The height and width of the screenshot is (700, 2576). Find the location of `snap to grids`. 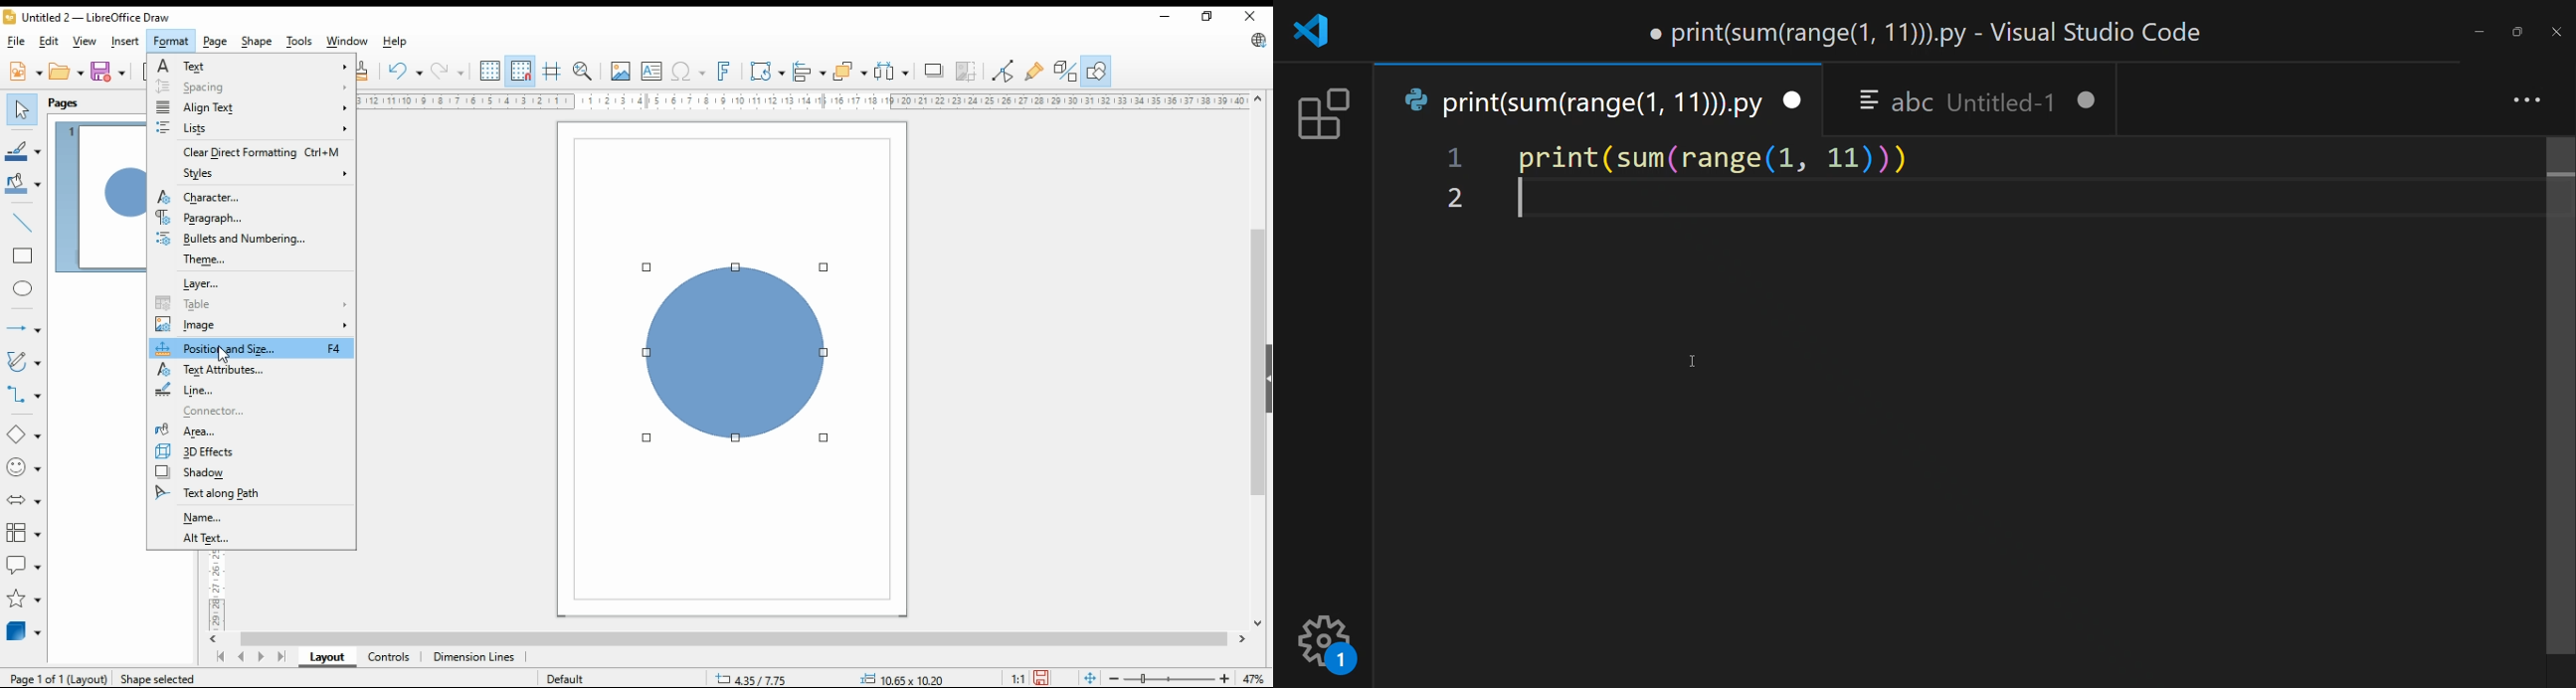

snap to grids is located at coordinates (521, 72).